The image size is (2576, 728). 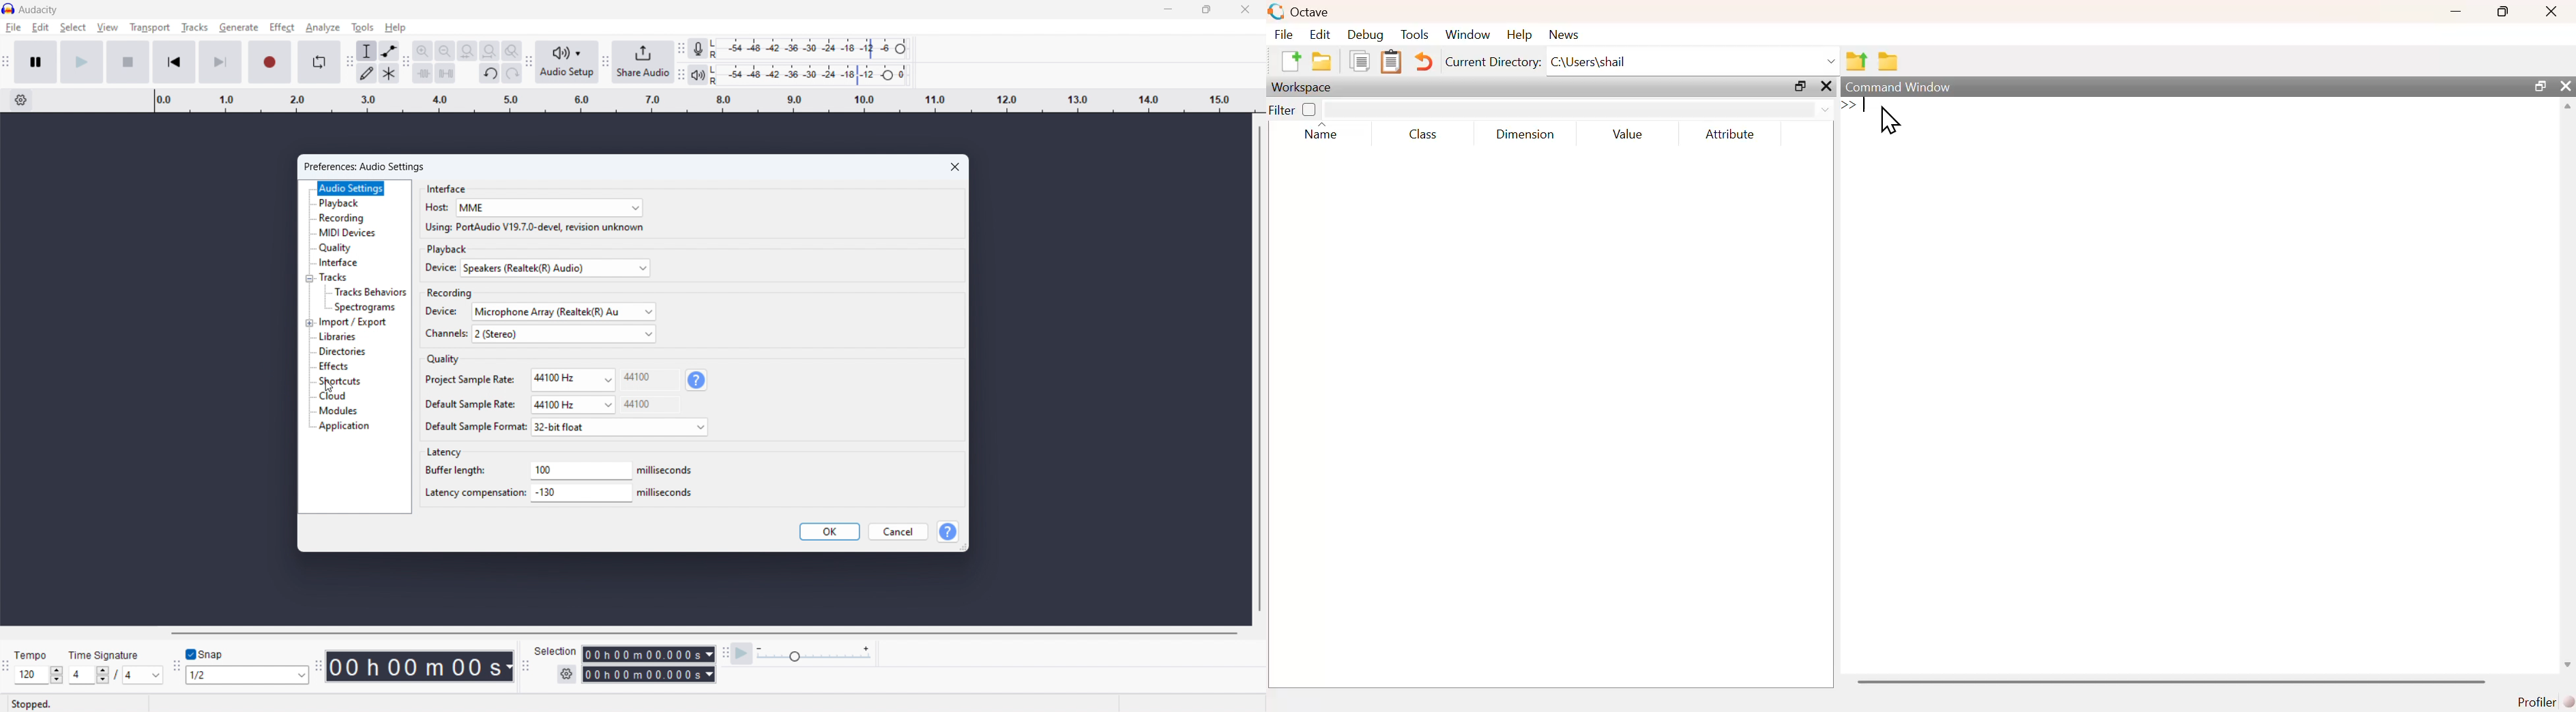 I want to click on maximize, so click(x=1205, y=10).